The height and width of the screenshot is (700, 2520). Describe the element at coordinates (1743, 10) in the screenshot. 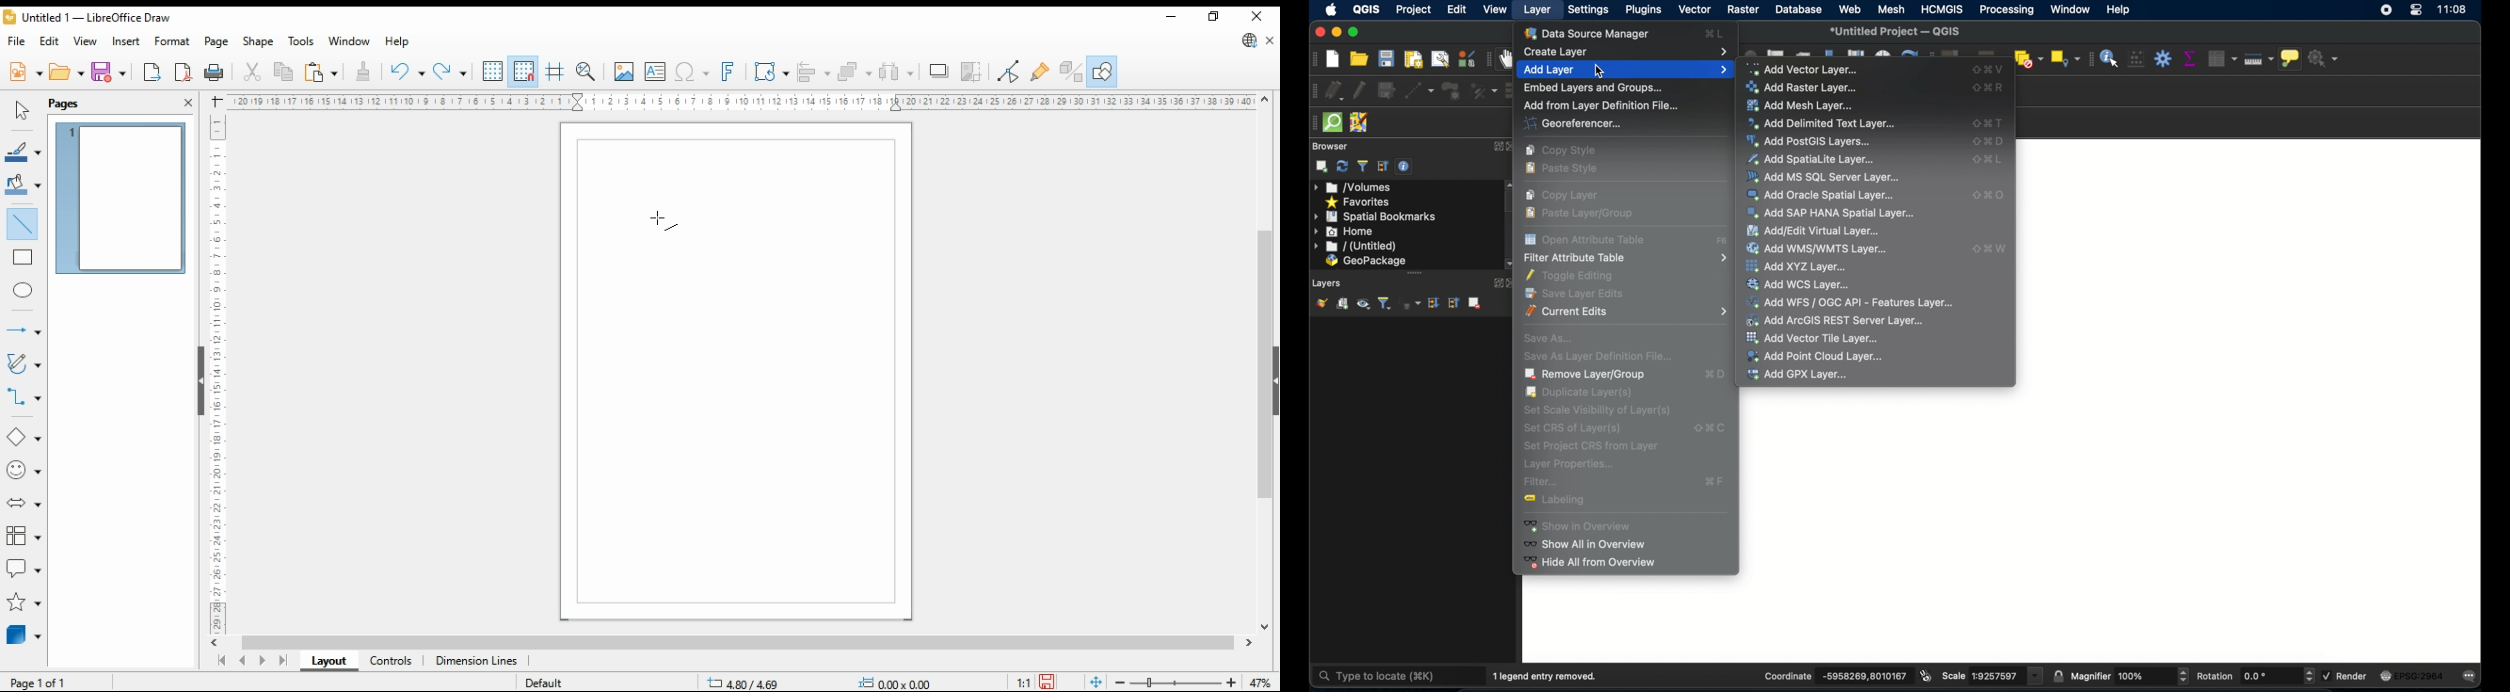

I see `raster` at that location.